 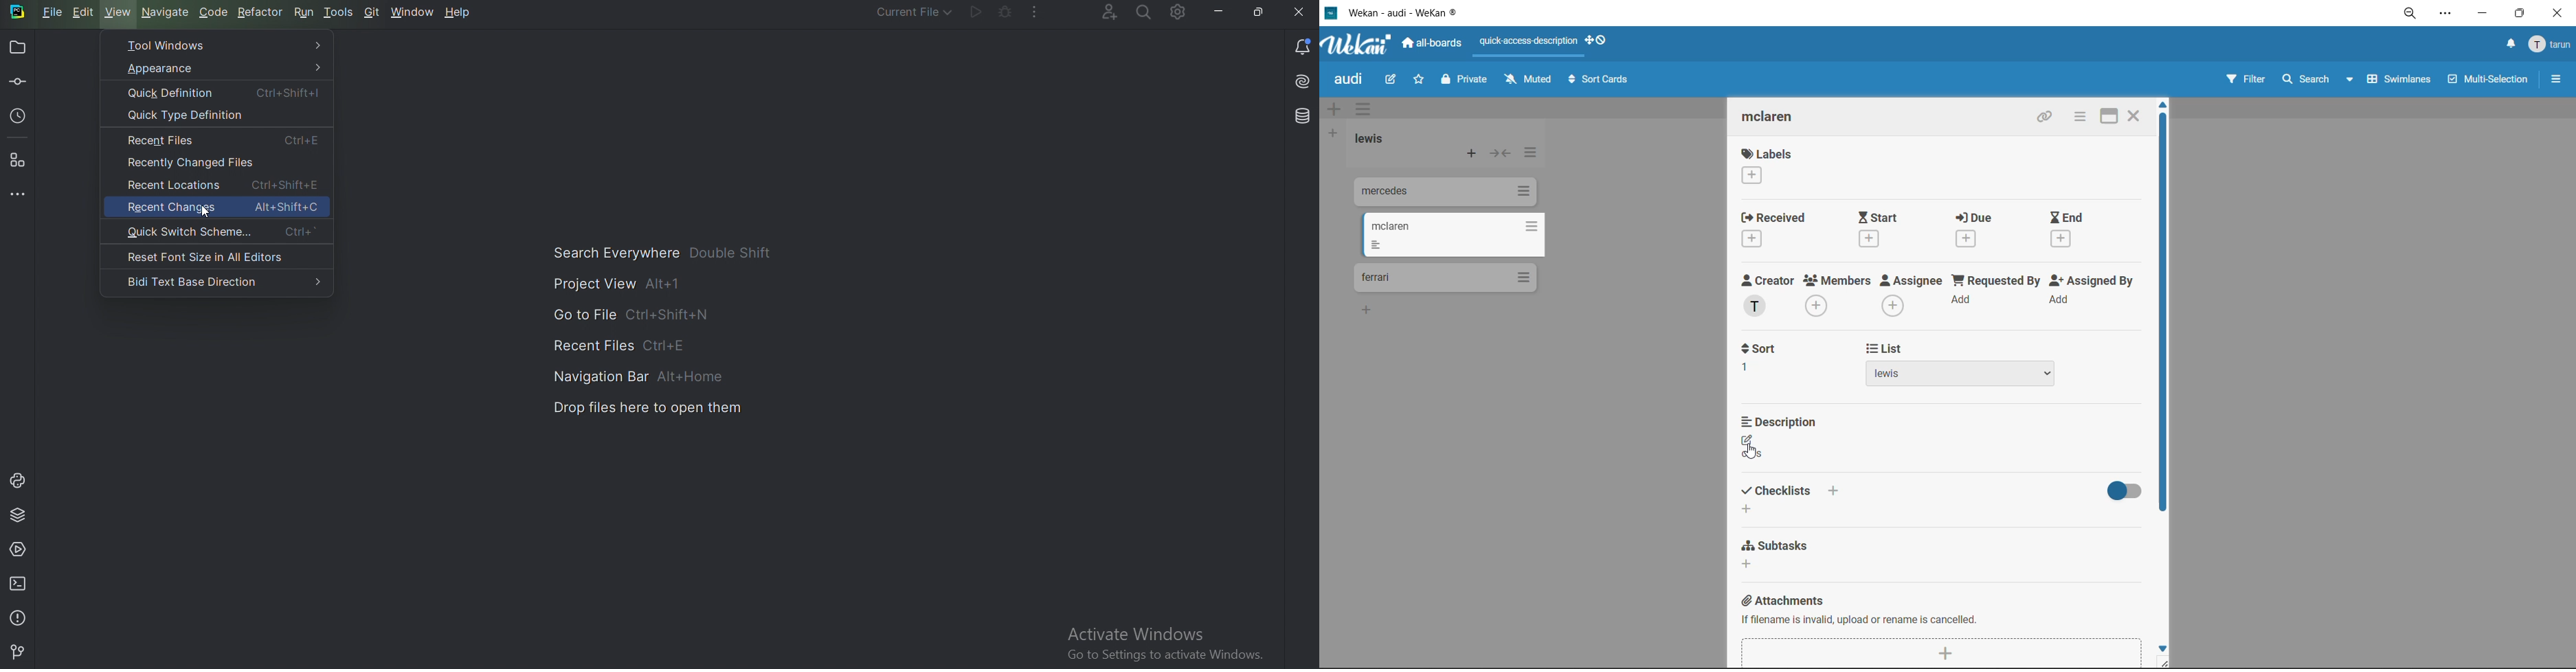 I want to click on window, so click(x=412, y=12).